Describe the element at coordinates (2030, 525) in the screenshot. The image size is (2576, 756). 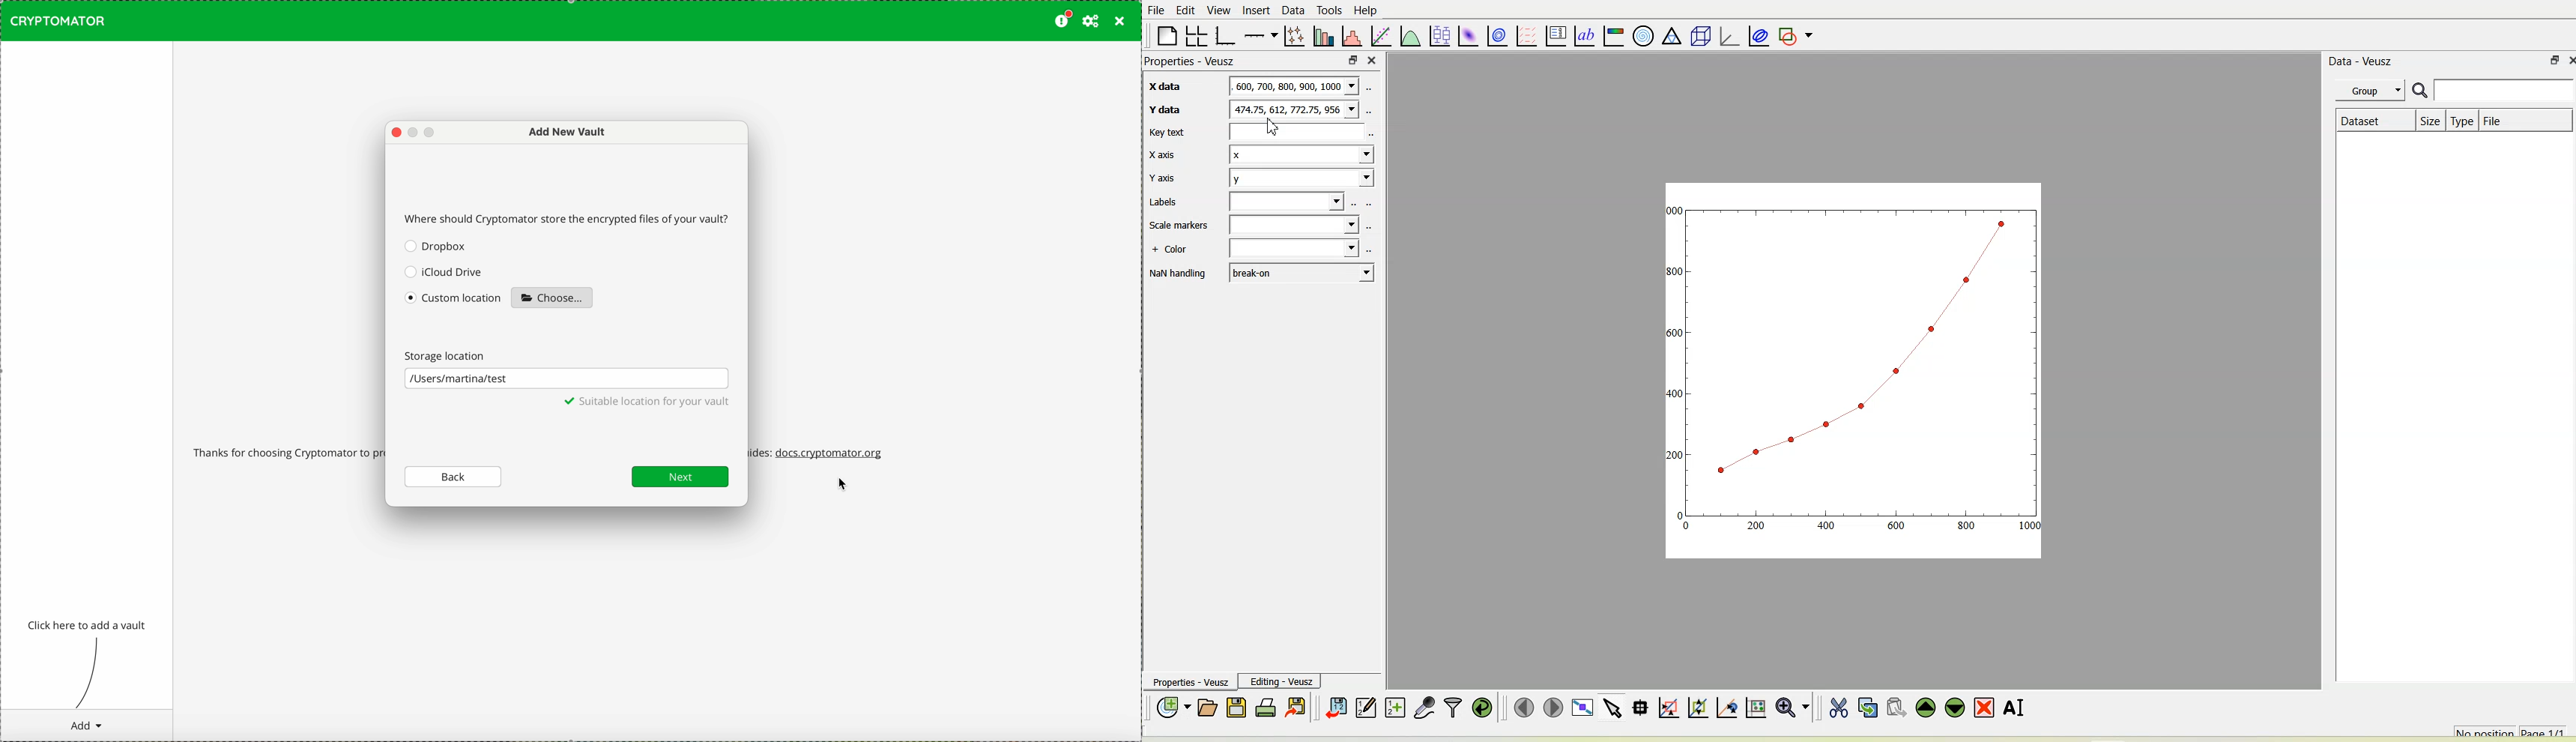
I see `1000` at that location.